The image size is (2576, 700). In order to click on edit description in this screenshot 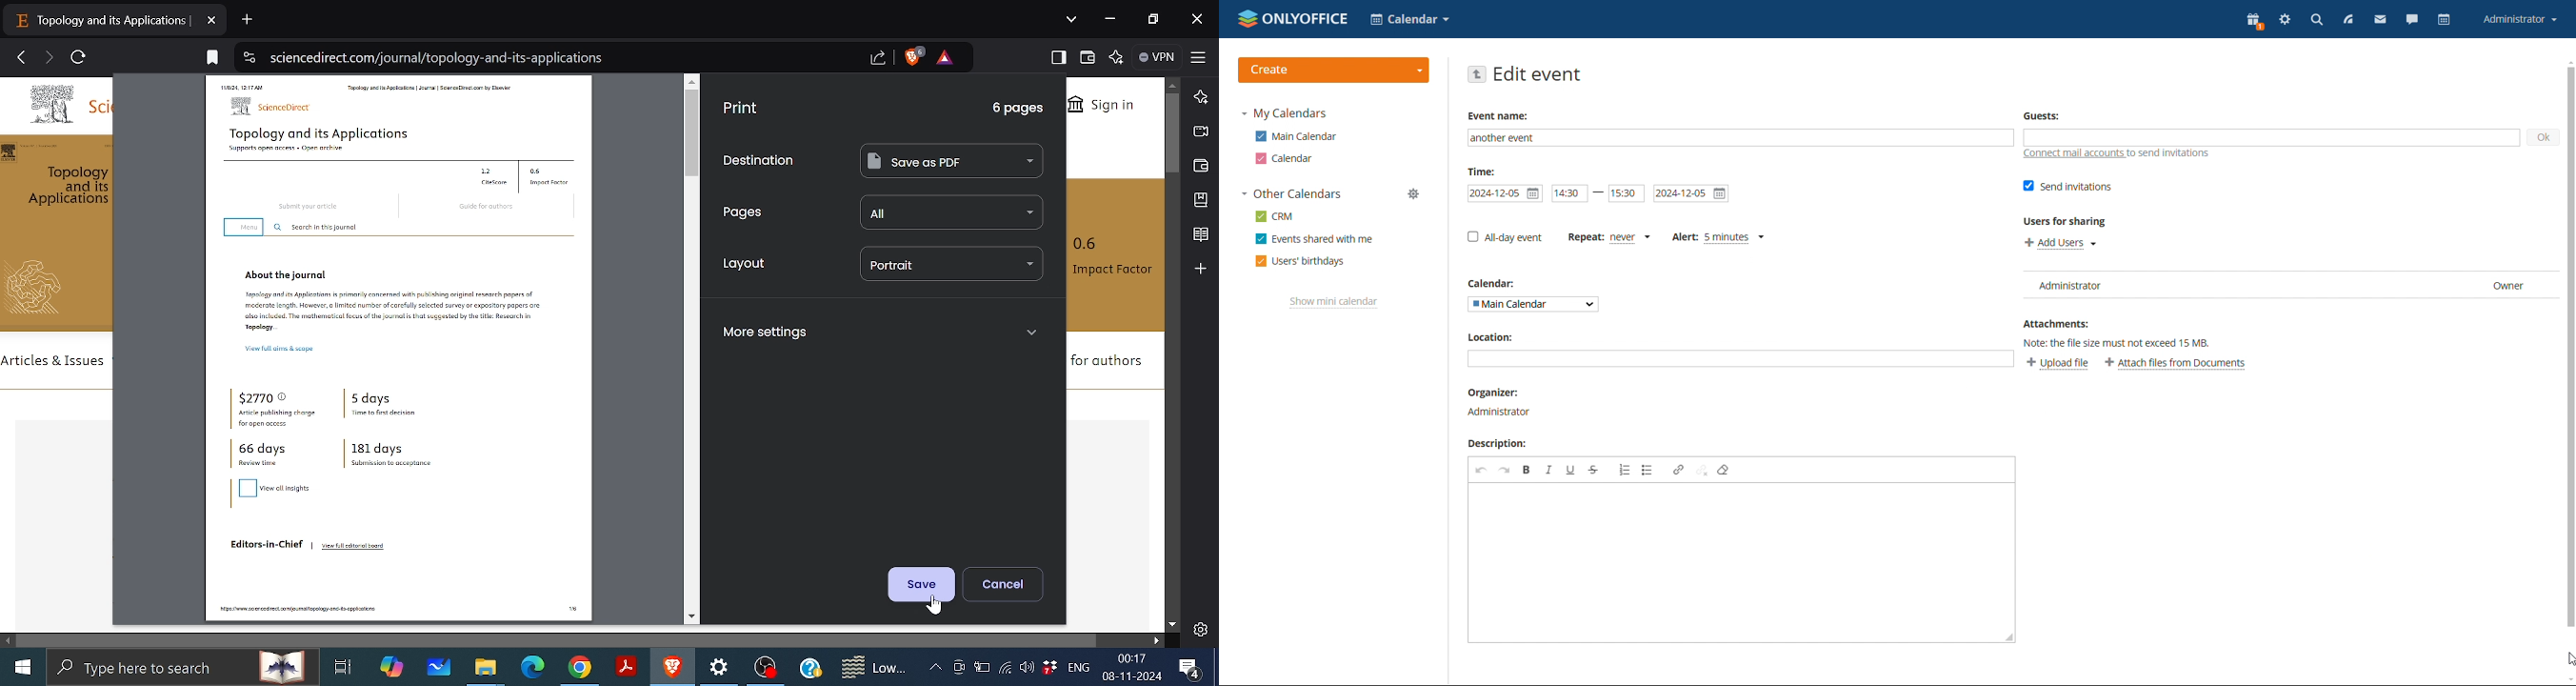, I will do `click(1741, 562)`.